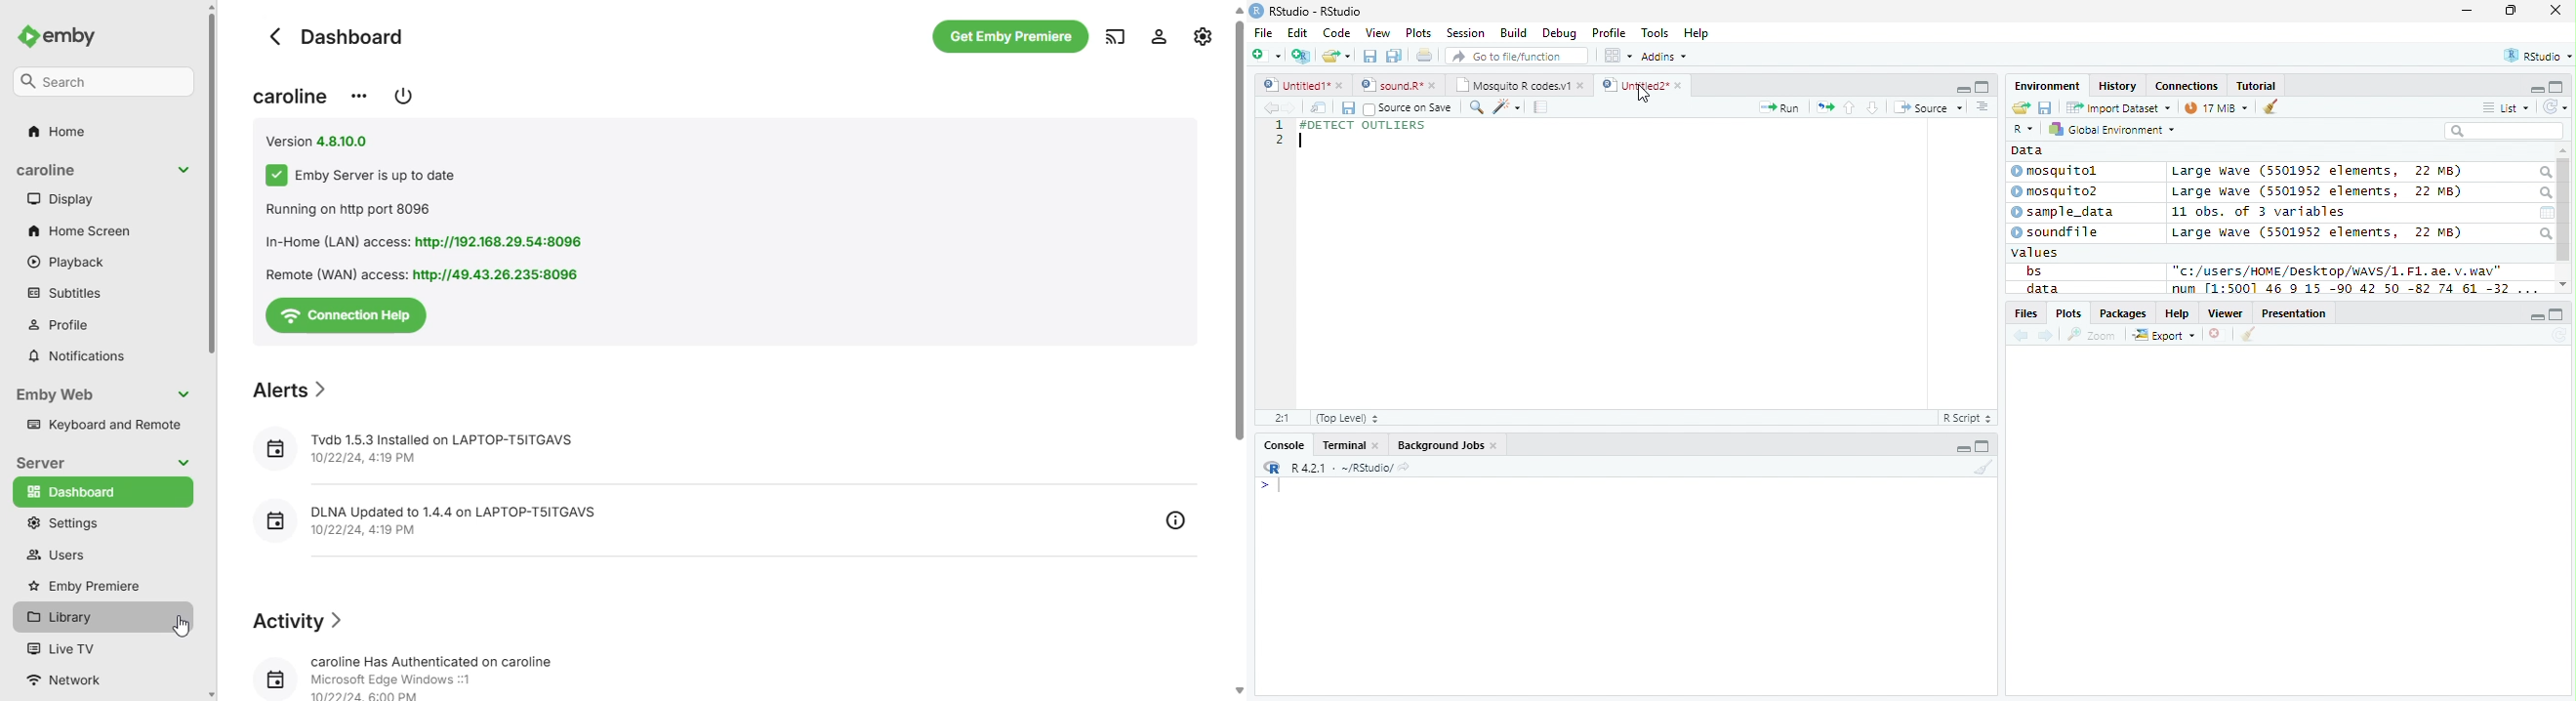  I want to click on Go to next session, so click(1873, 108).